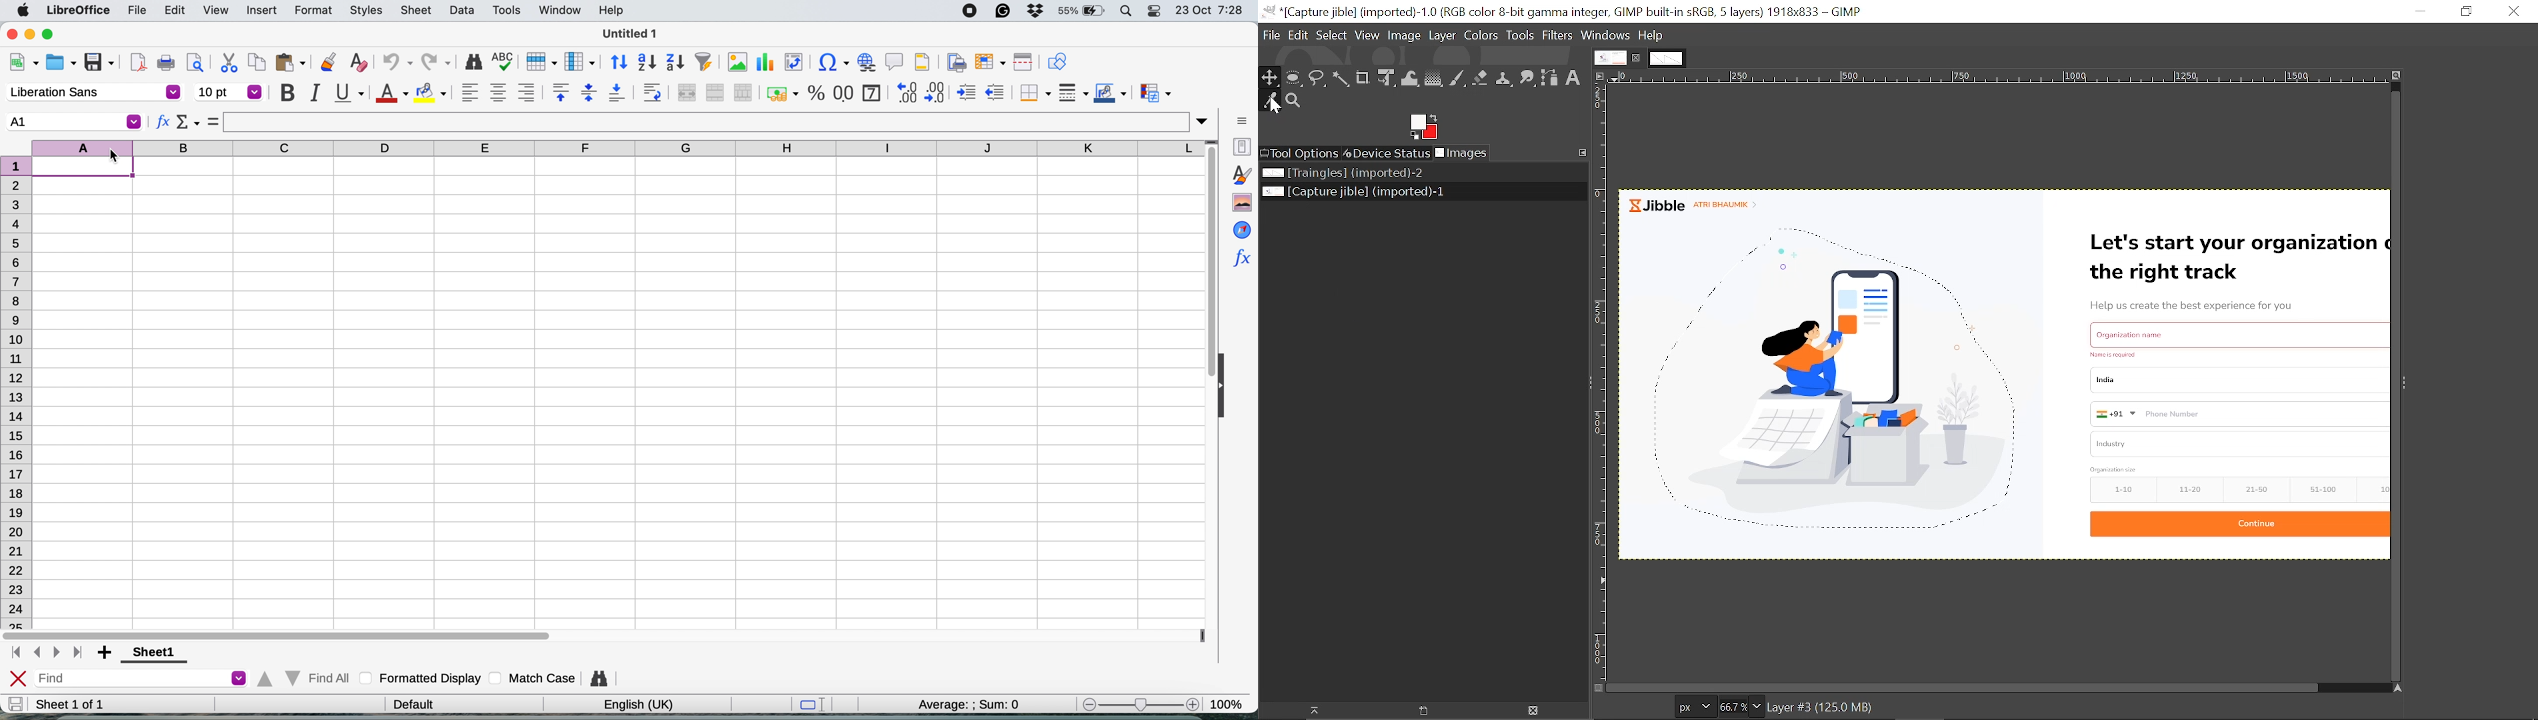 This screenshot has width=2548, height=728. What do you see at coordinates (676, 62) in the screenshot?
I see `sort descending` at bounding box center [676, 62].